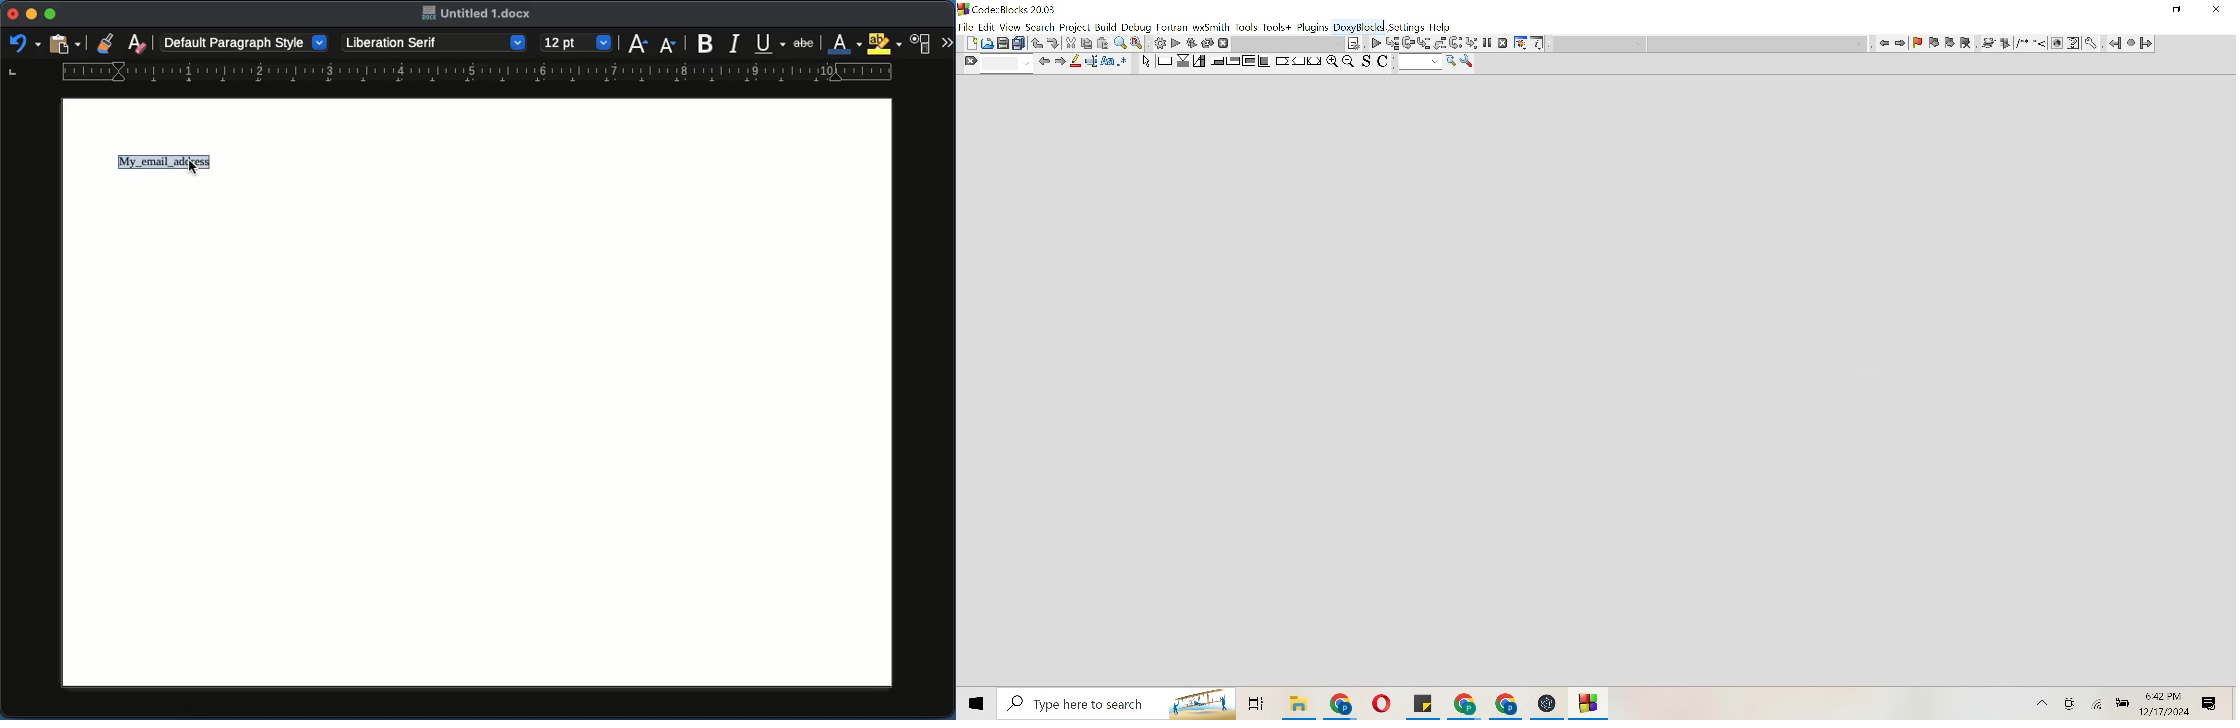  What do you see at coordinates (842, 43) in the screenshot?
I see `Font color` at bounding box center [842, 43].